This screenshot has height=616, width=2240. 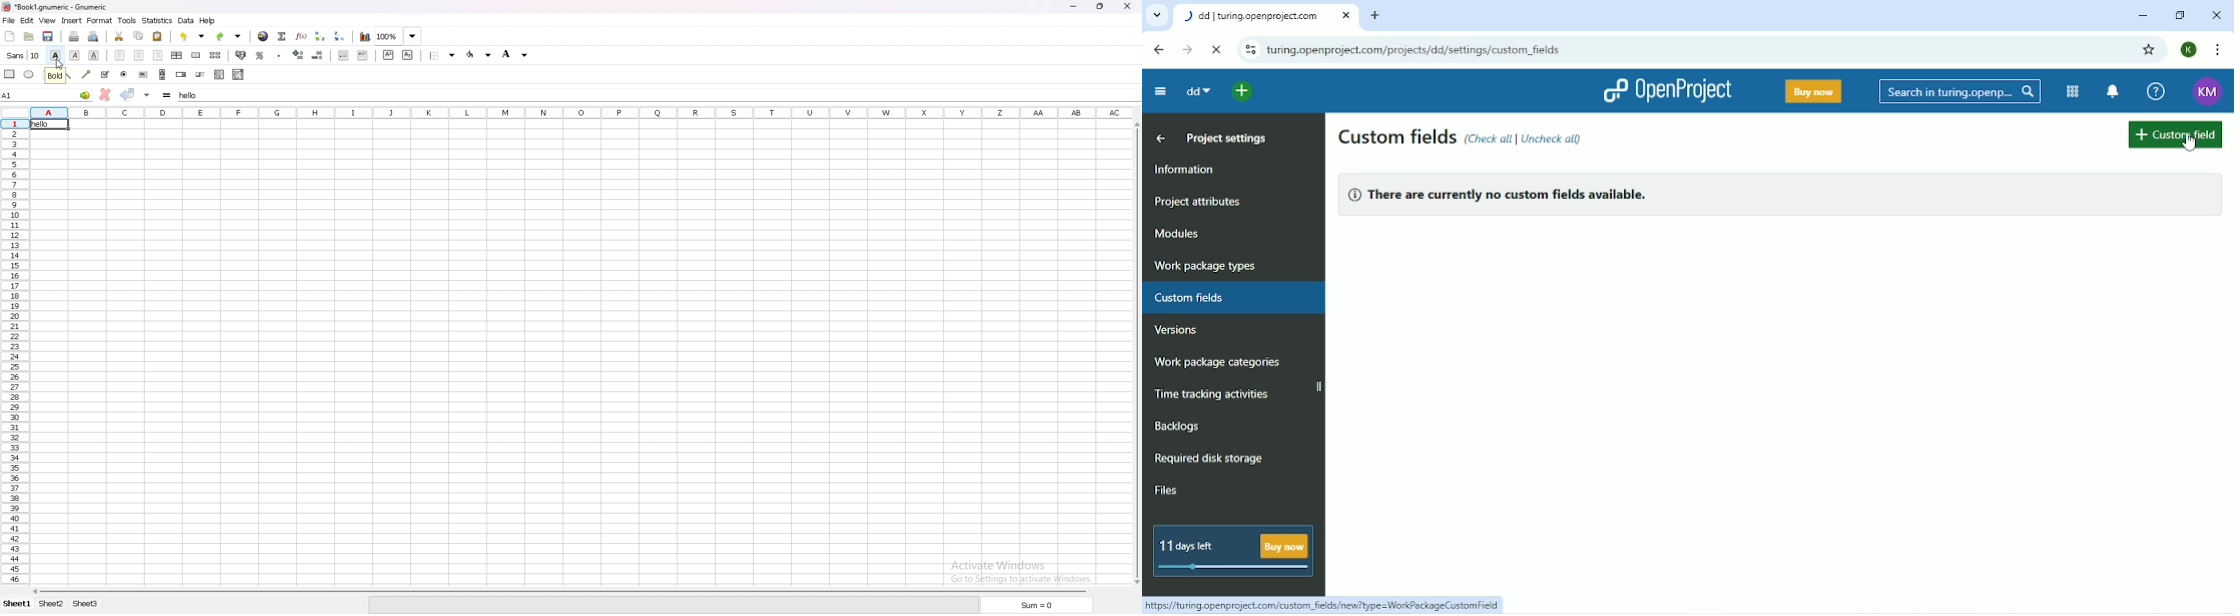 I want to click on arrowed line, so click(x=87, y=74).